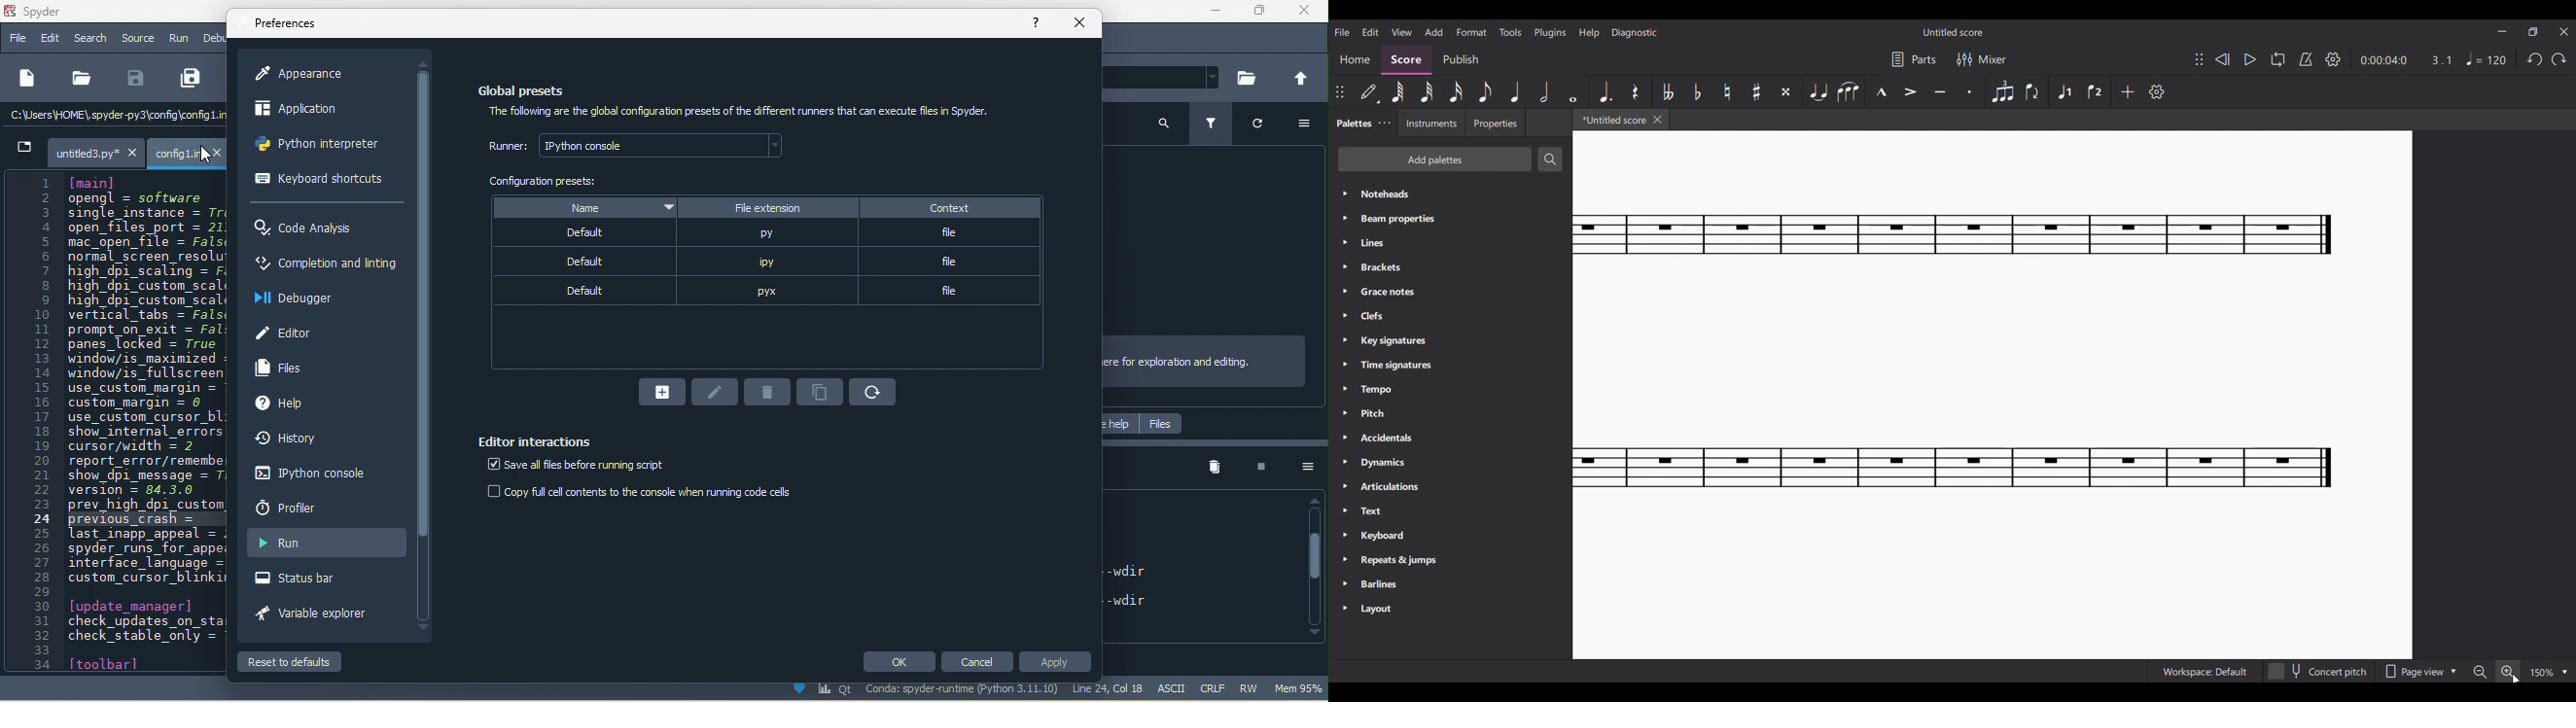 This screenshot has height=728, width=2576. Describe the element at coordinates (138, 39) in the screenshot. I see `source` at that location.